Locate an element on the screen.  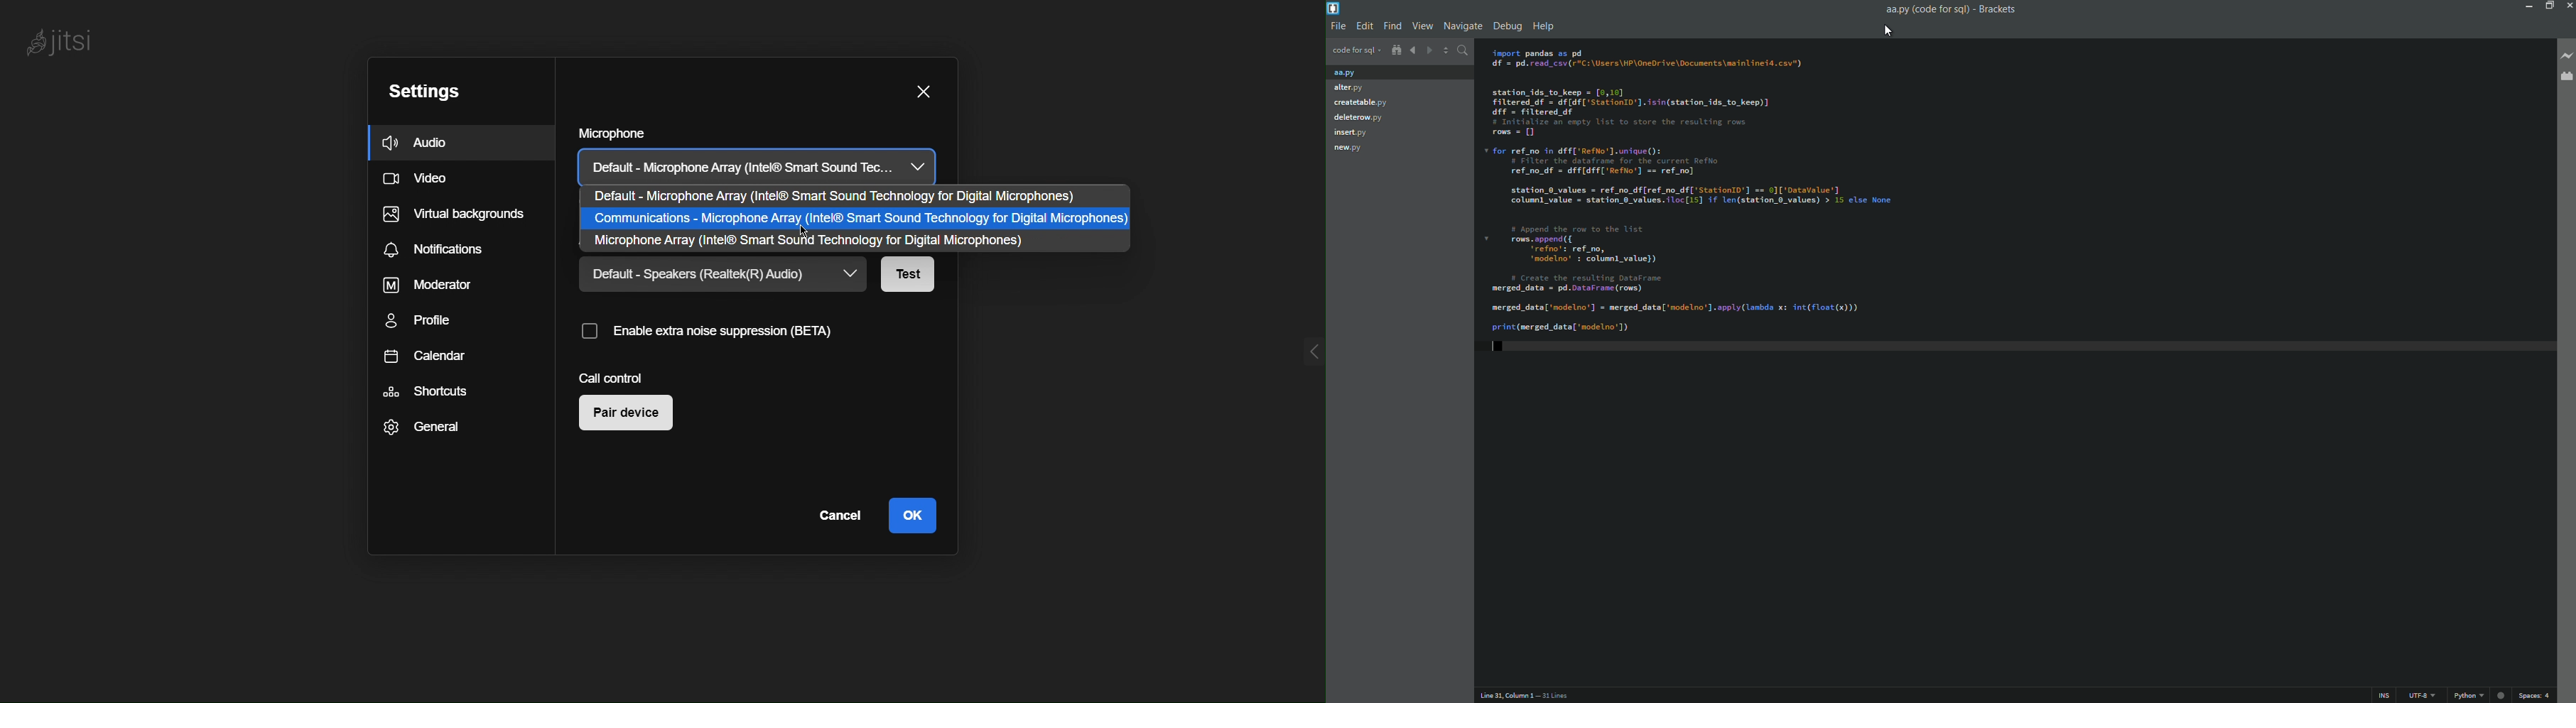
circle  is located at coordinates (2500, 696).